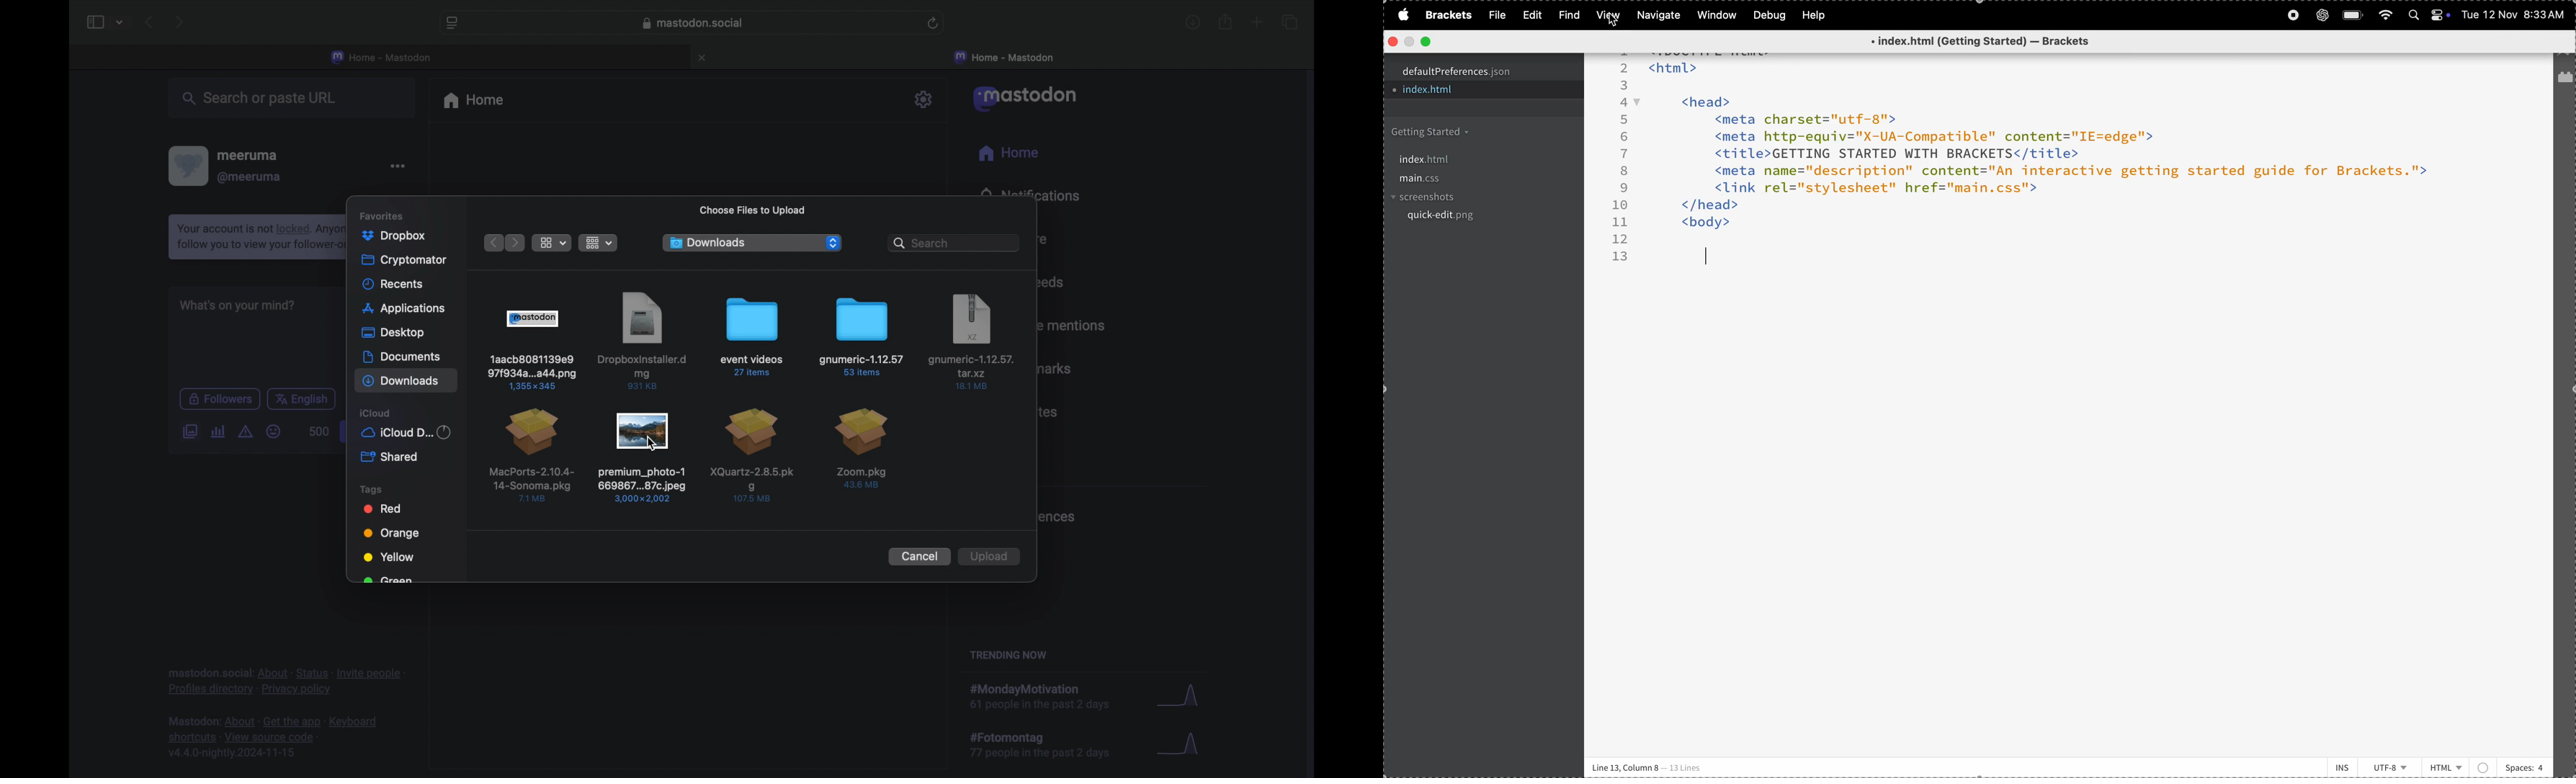 This screenshot has height=784, width=2576. I want to click on favorites, so click(395, 213).